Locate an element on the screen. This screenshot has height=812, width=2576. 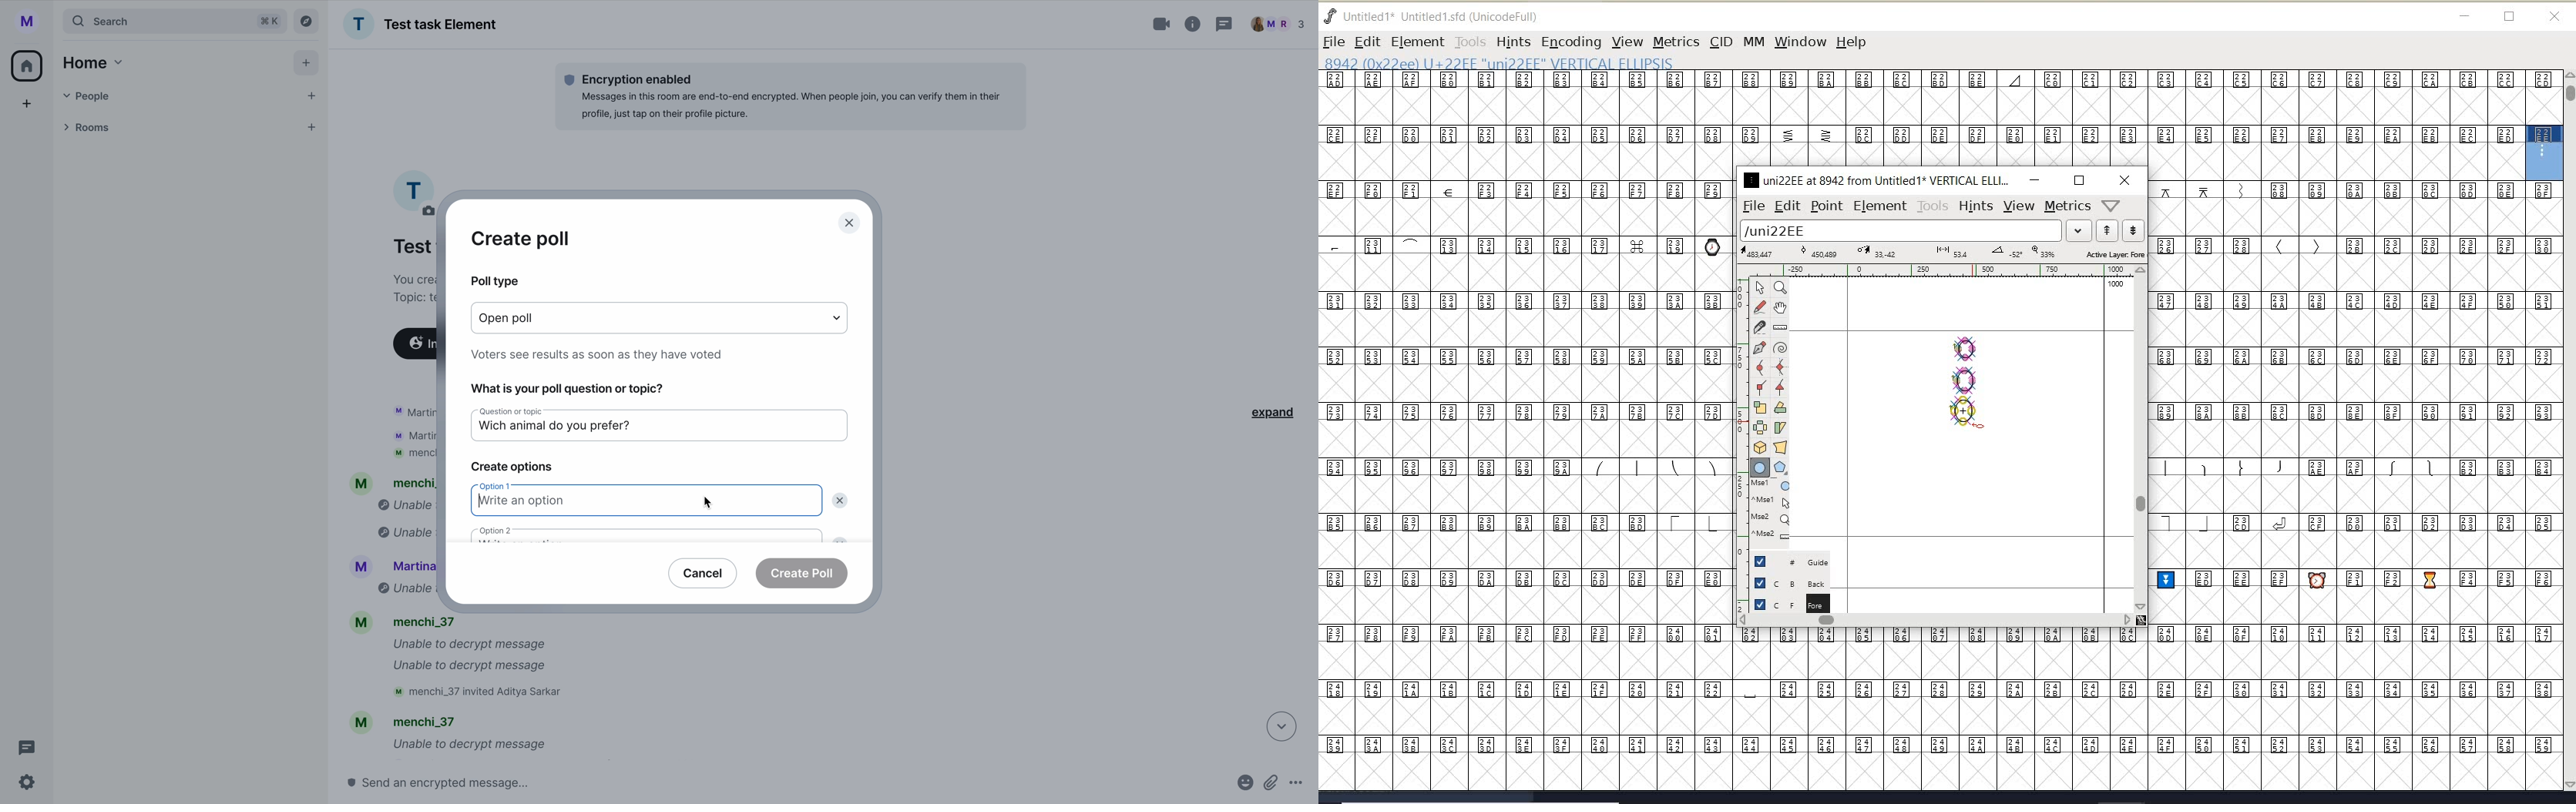
CID is located at coordinates (1720, 42).